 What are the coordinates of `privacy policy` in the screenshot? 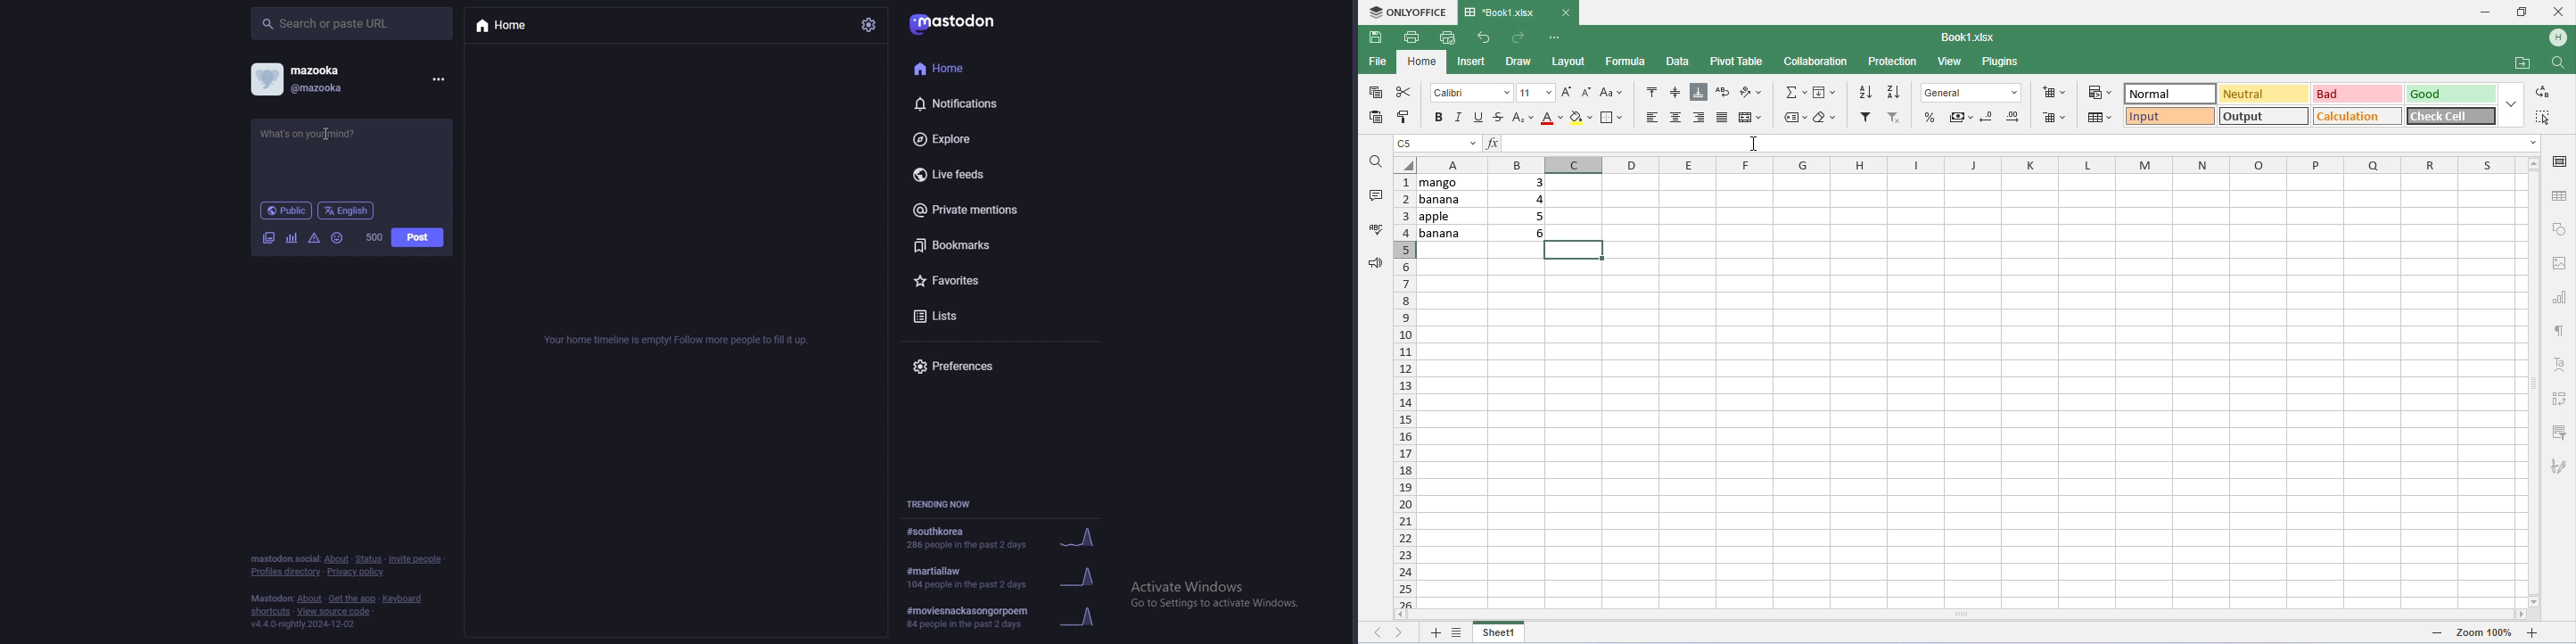 It's located at (354, 572).